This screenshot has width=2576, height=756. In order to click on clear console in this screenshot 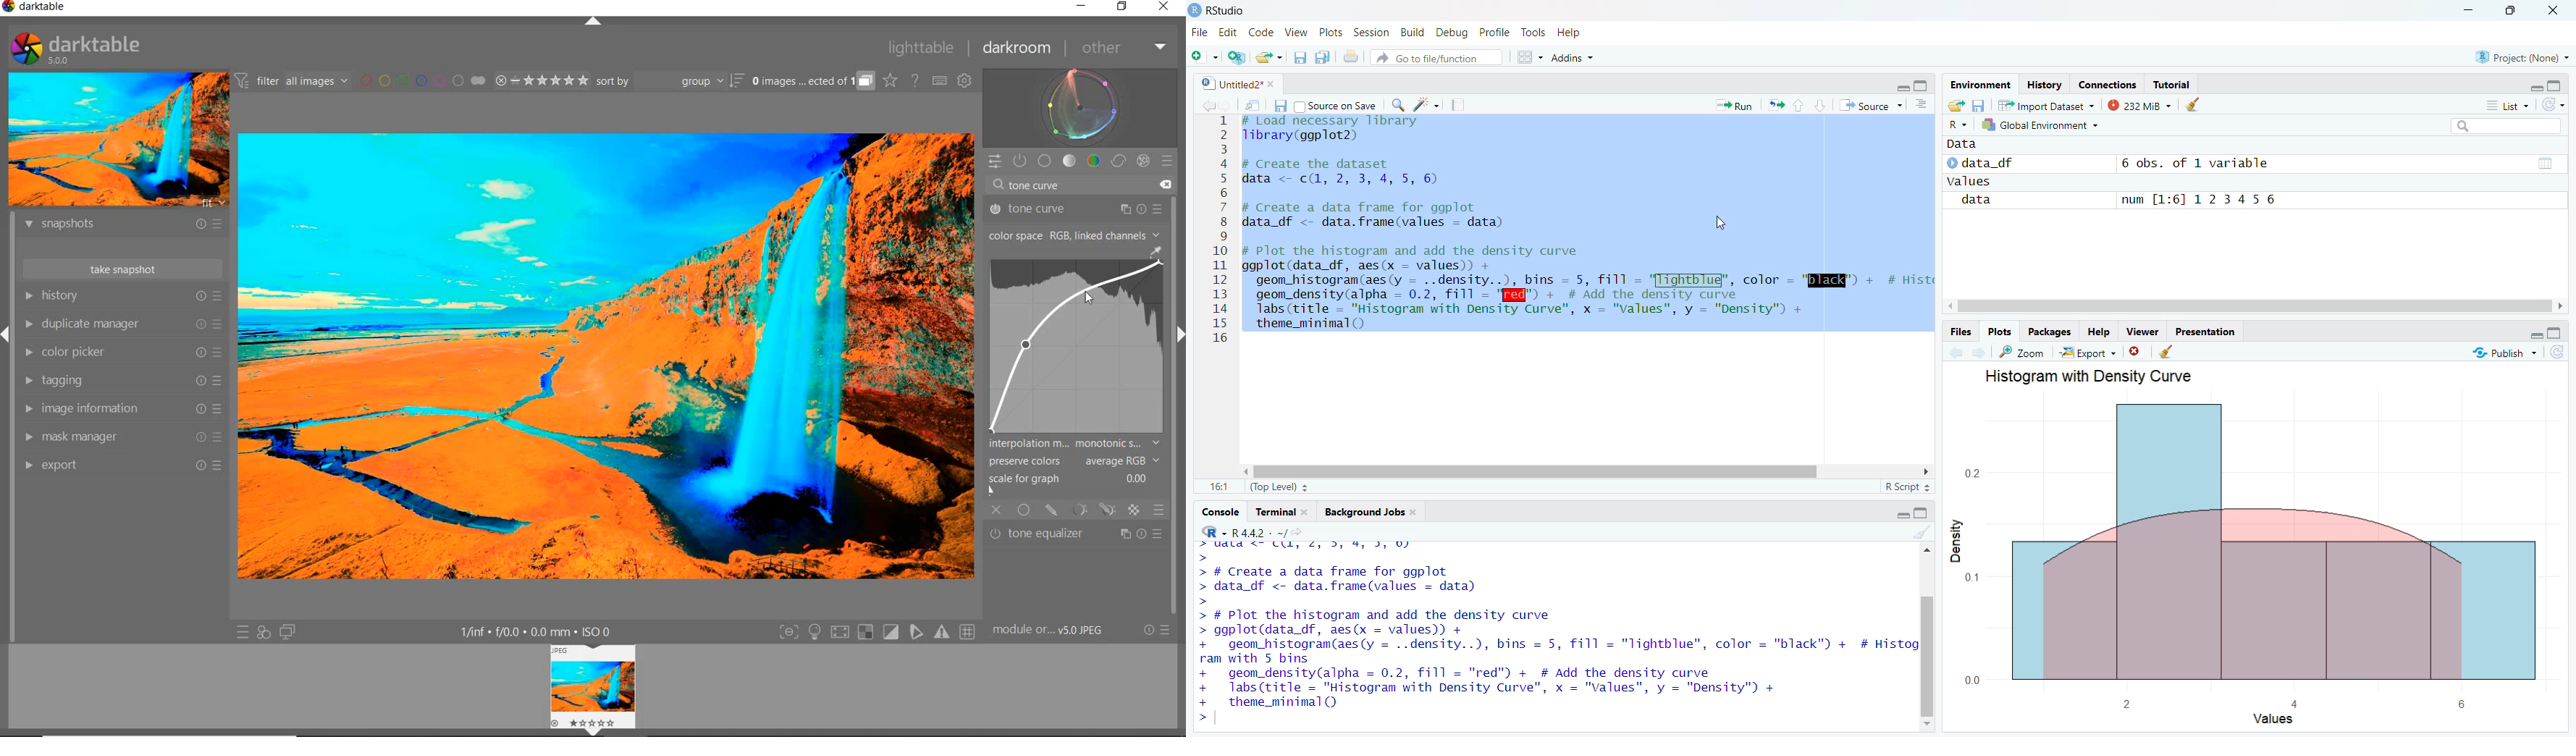, I will do `click(1922, 534)`.